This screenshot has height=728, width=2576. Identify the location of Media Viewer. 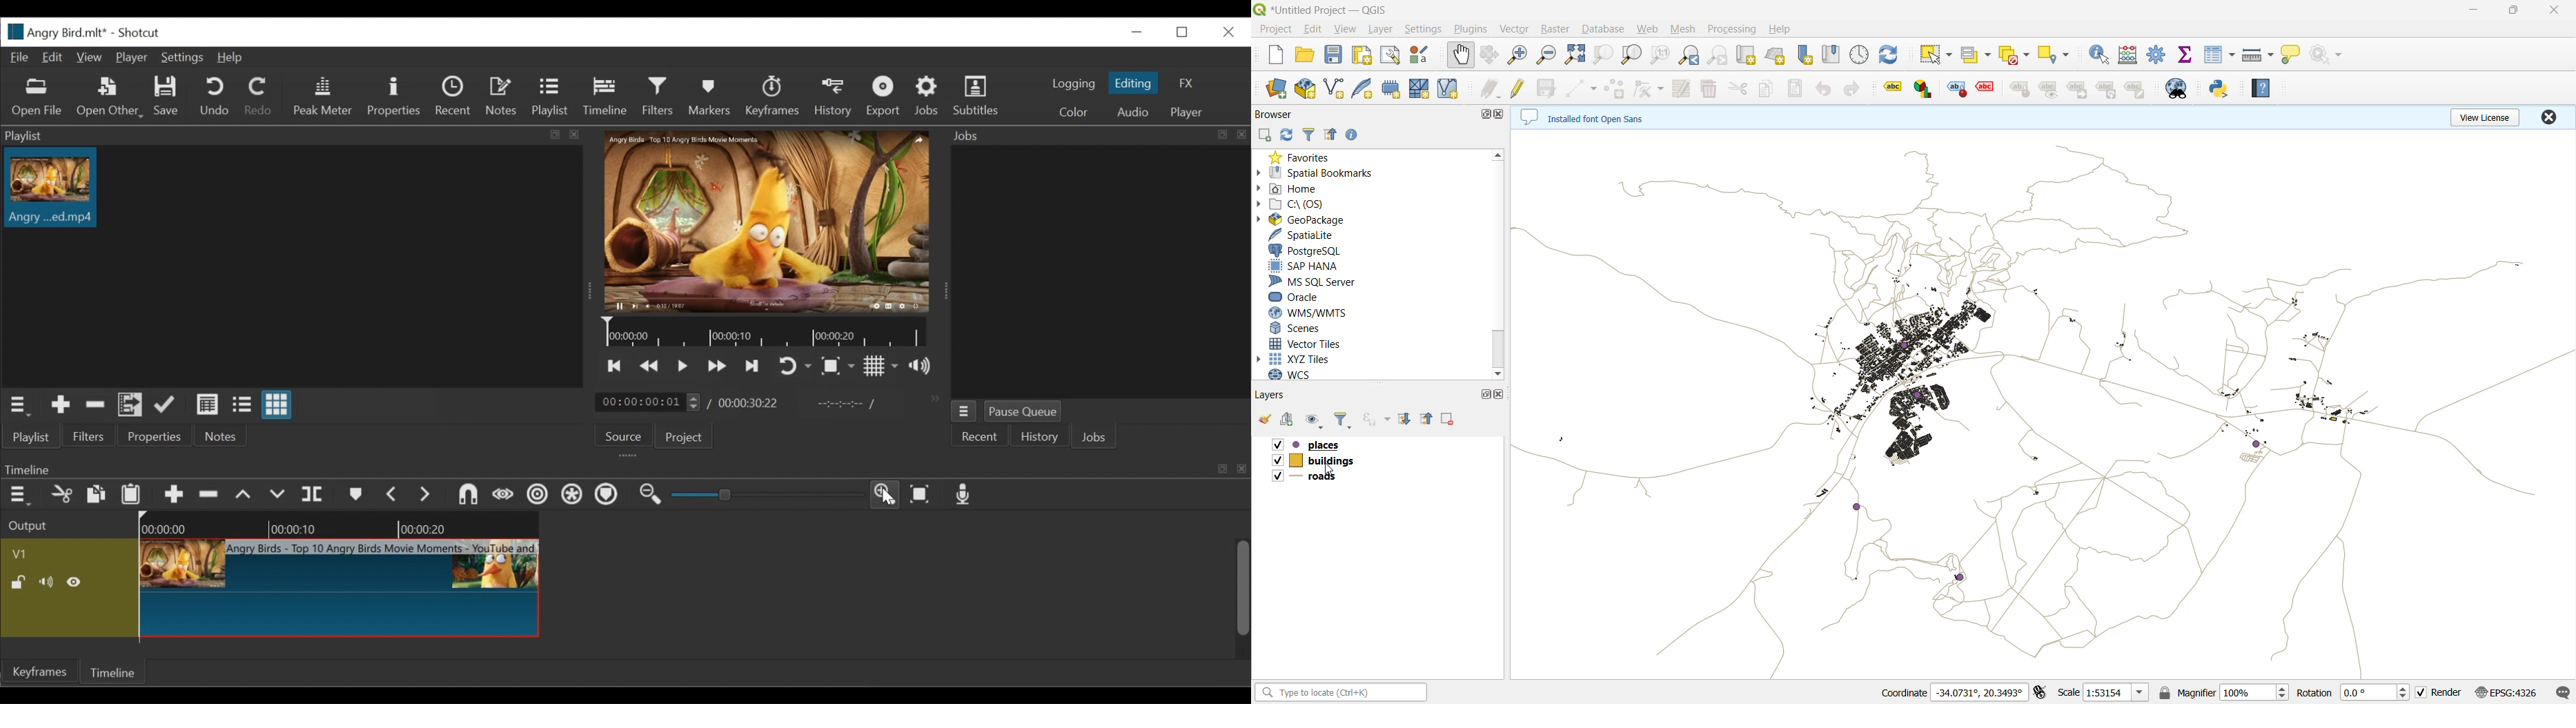
(765, 221).